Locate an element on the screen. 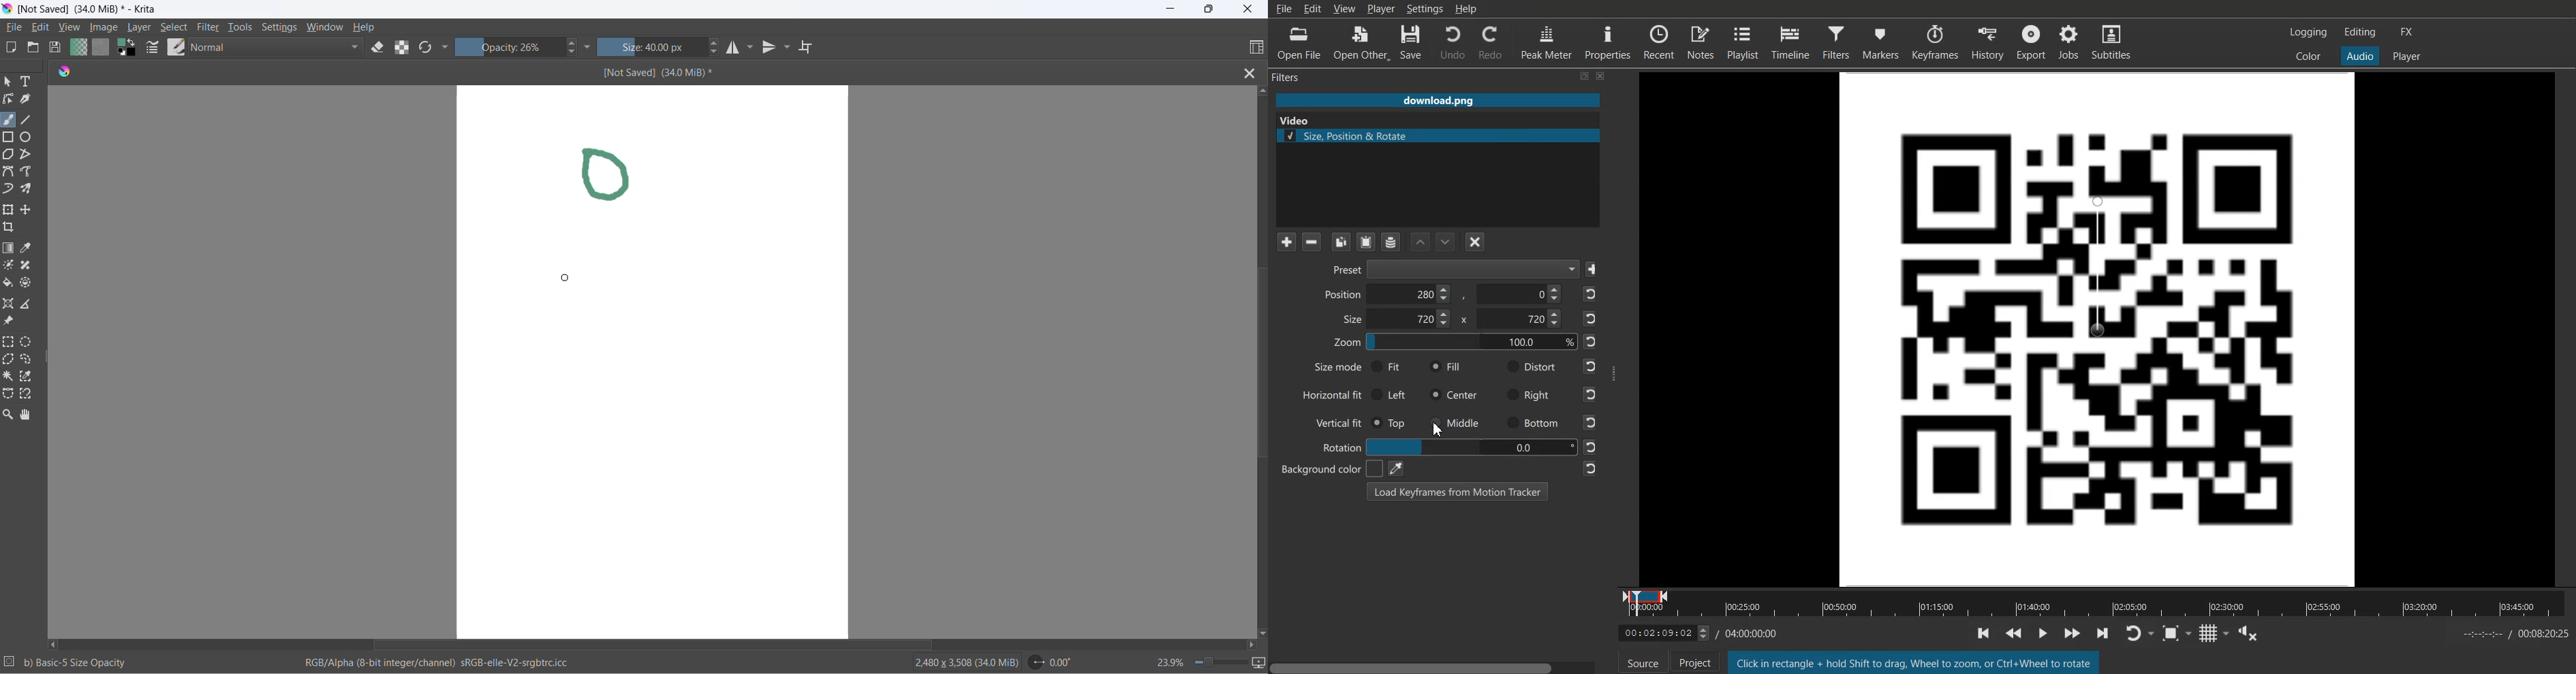 This screenshot has height=700, width=2576. Toggle player lopping is located at coordinates (2143, 635).